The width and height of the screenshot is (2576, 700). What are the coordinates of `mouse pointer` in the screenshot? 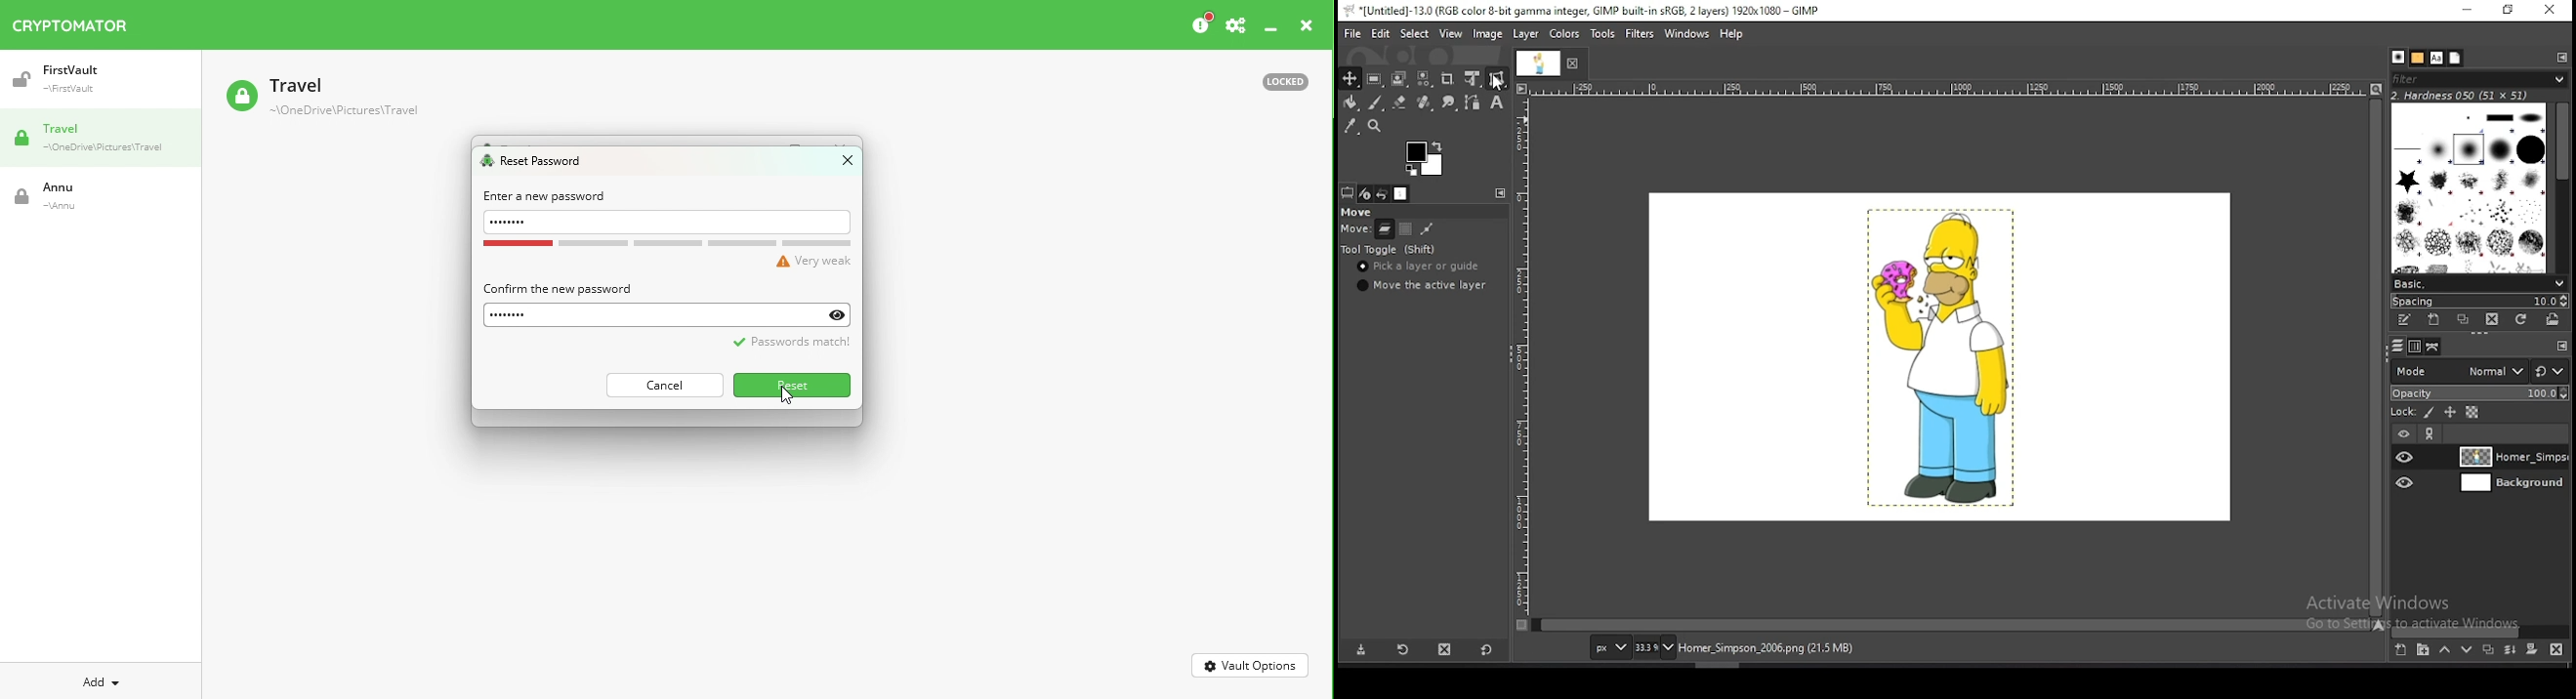 It's located at (1497, 82).